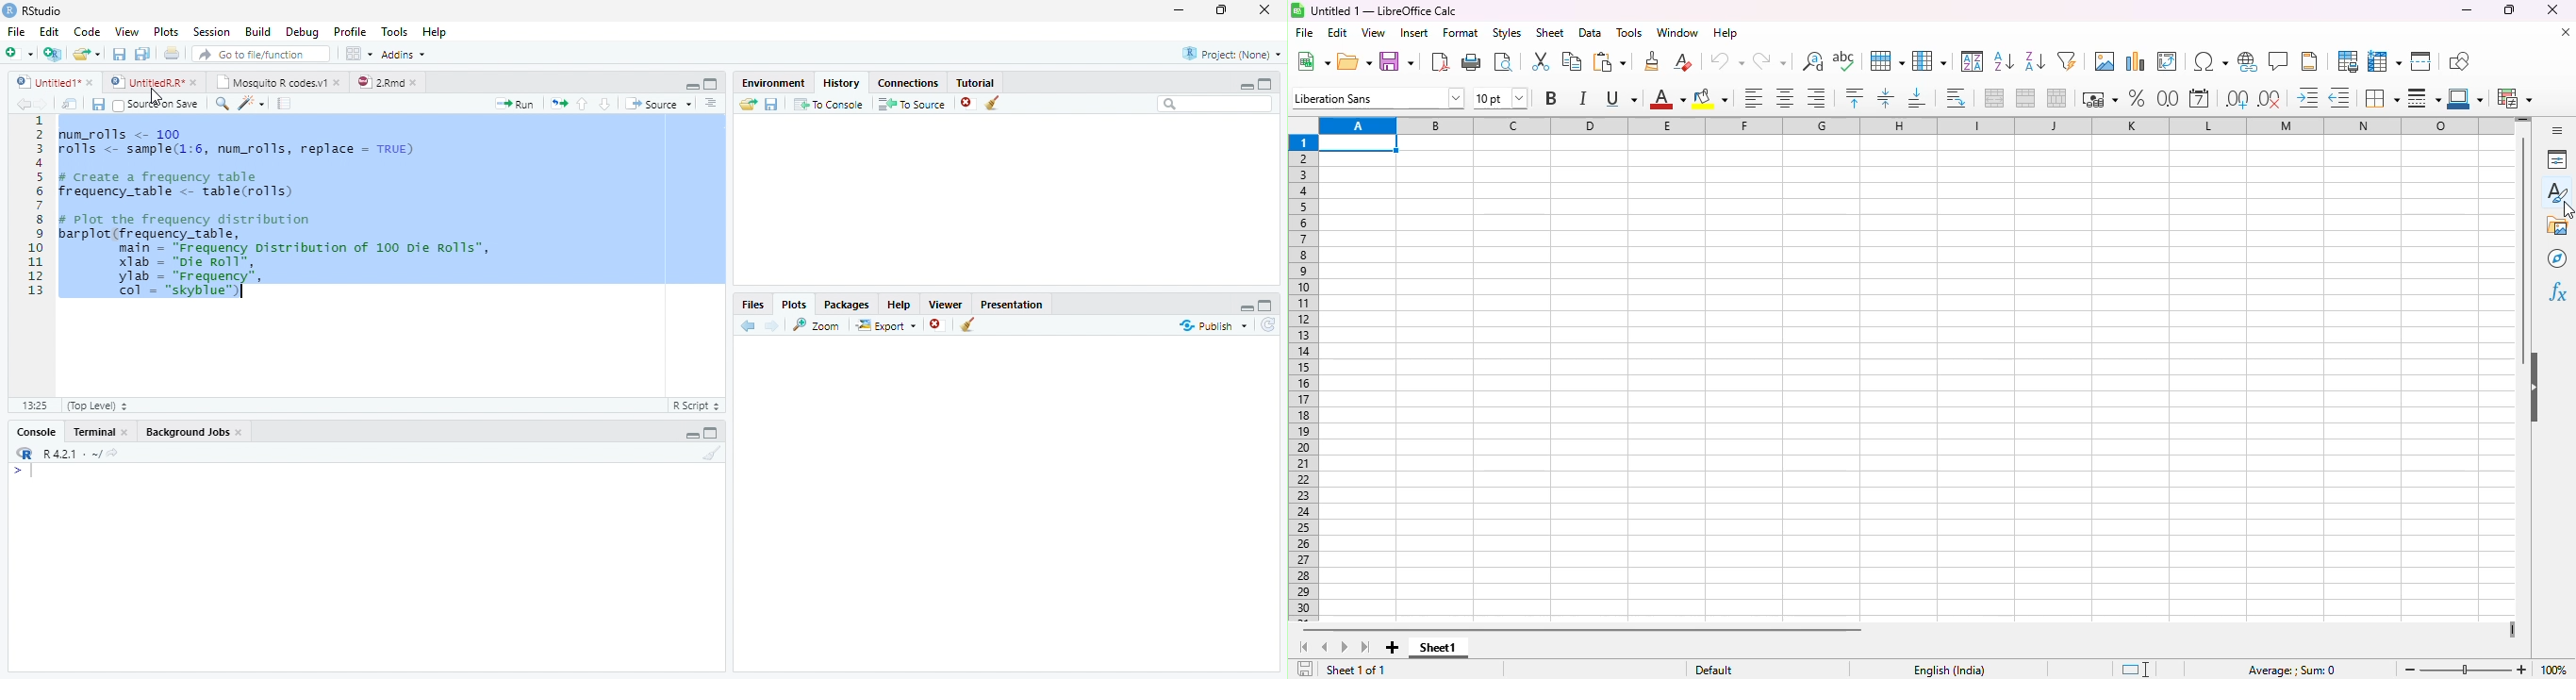 The image size is (2576, 700). Describe the element at coordinates (87, 54) in the screenshot. I see `Open an existing file` at that location.